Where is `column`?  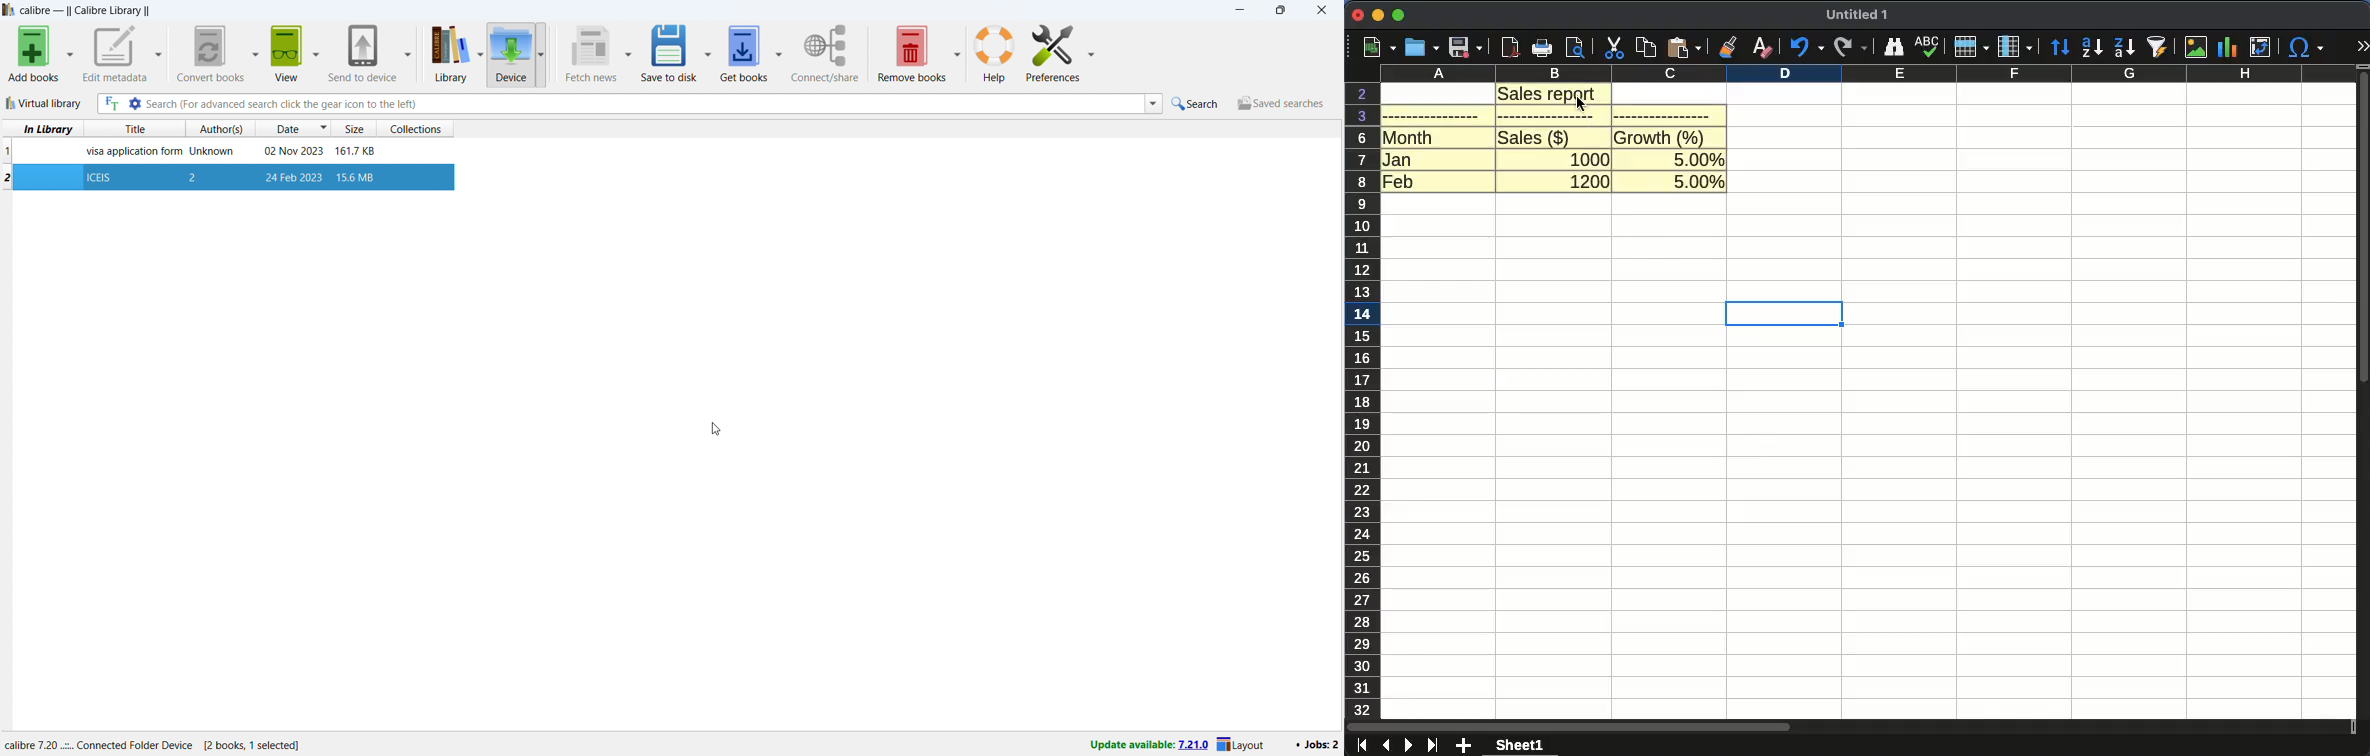 column is located at coordinates (2015, 47).